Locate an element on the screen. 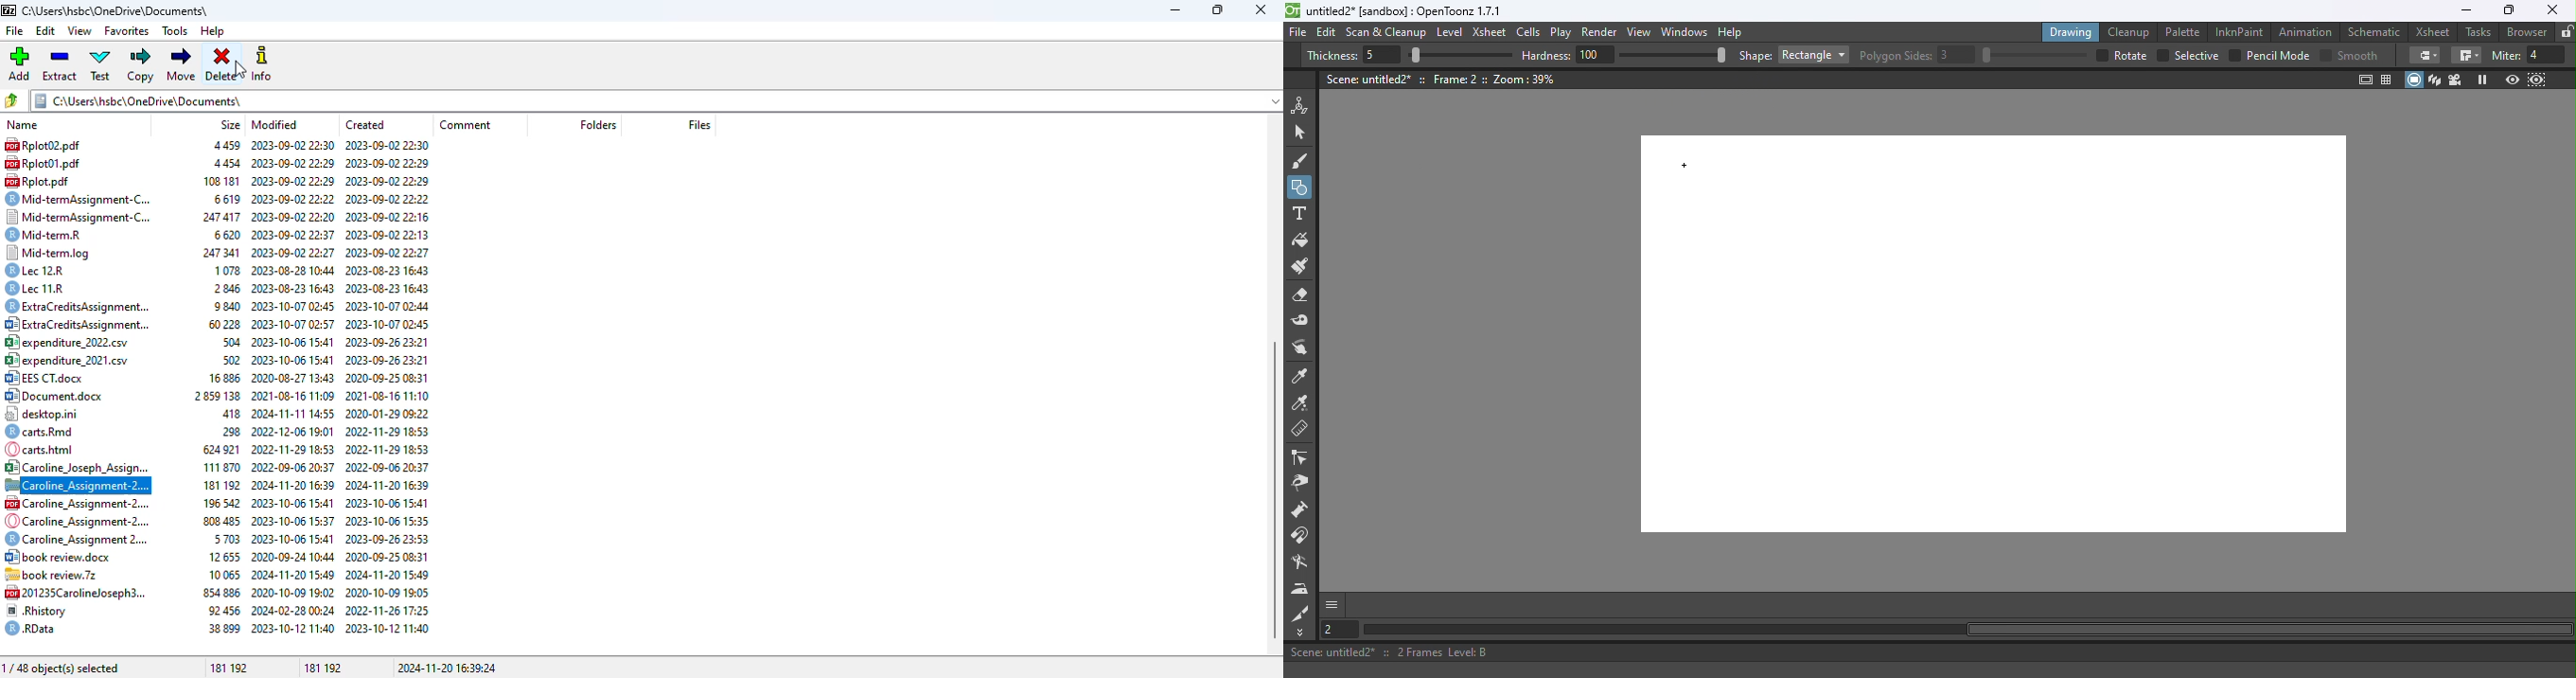 This screenshot has width=2576, height=700. 2846 is located at coordinates (229, 286).